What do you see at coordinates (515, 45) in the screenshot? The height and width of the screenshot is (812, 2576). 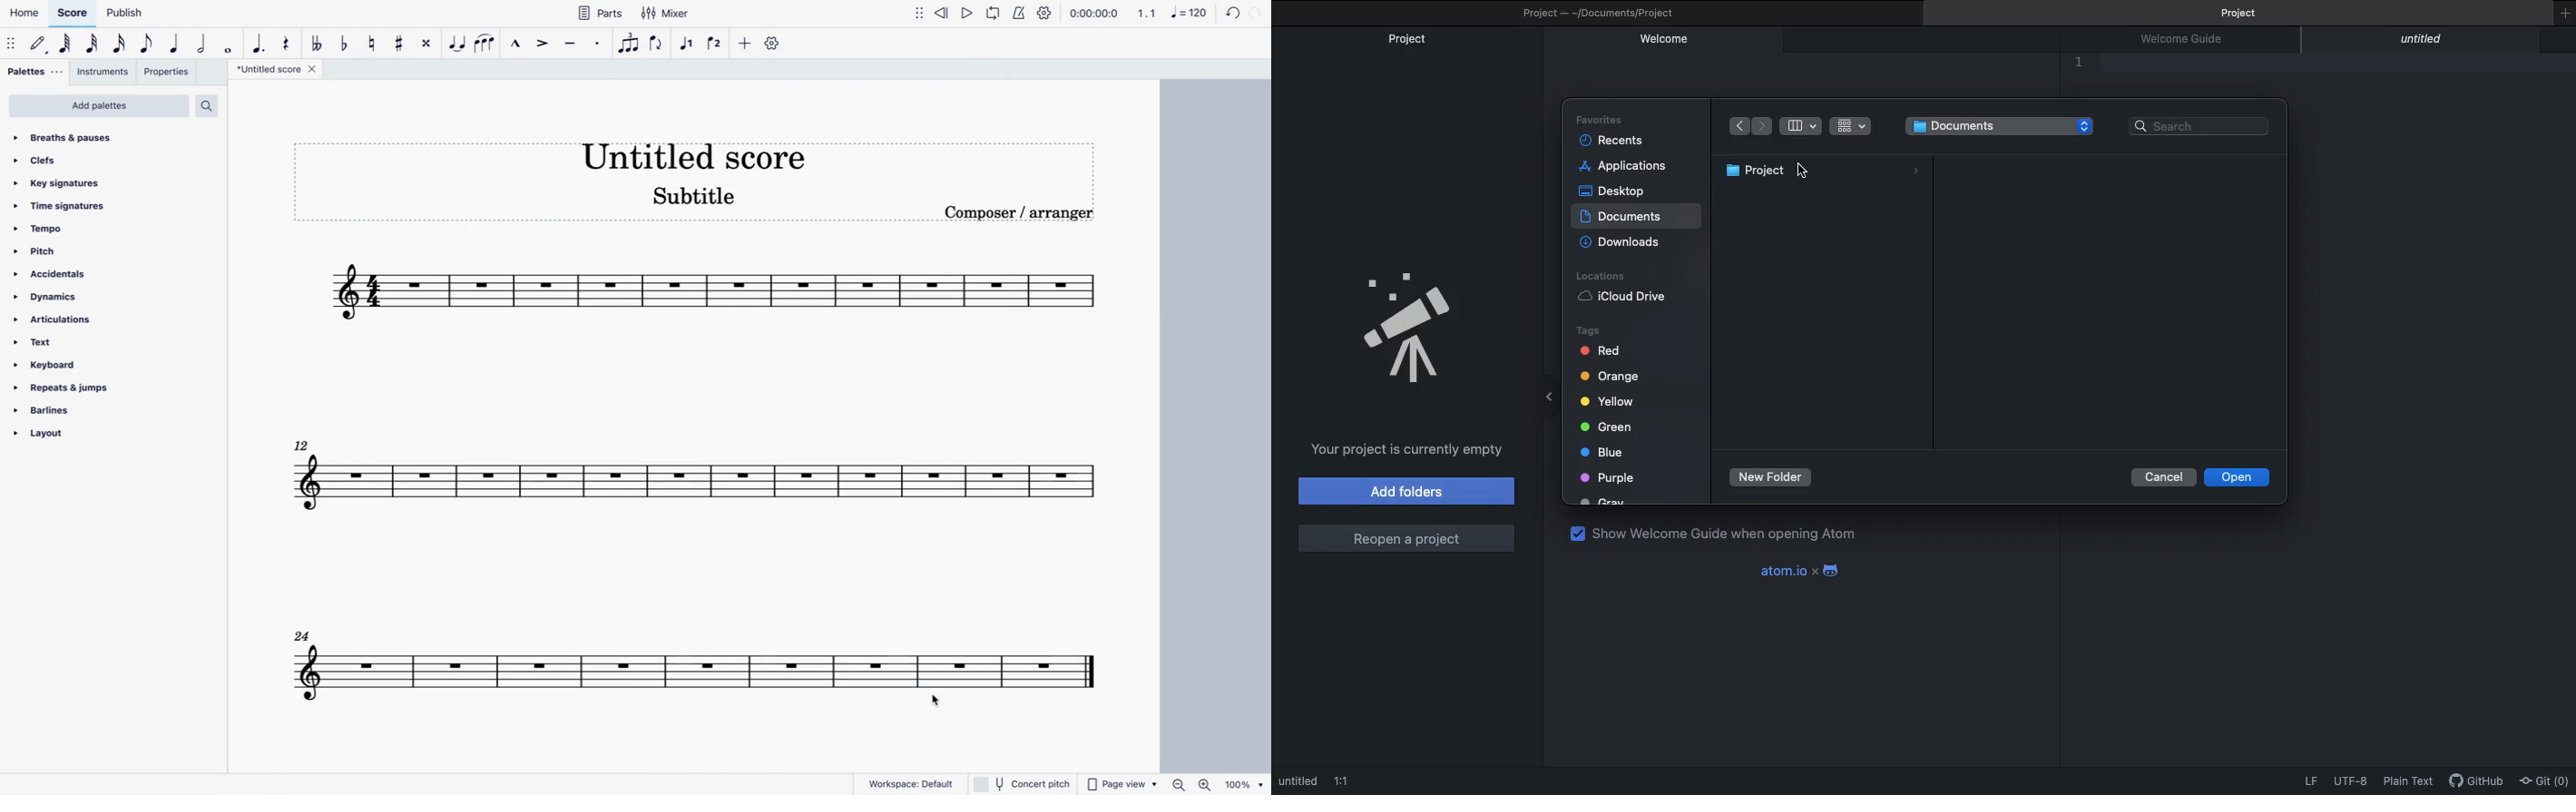 I see `marcatto` at bounding box center [515, 45].